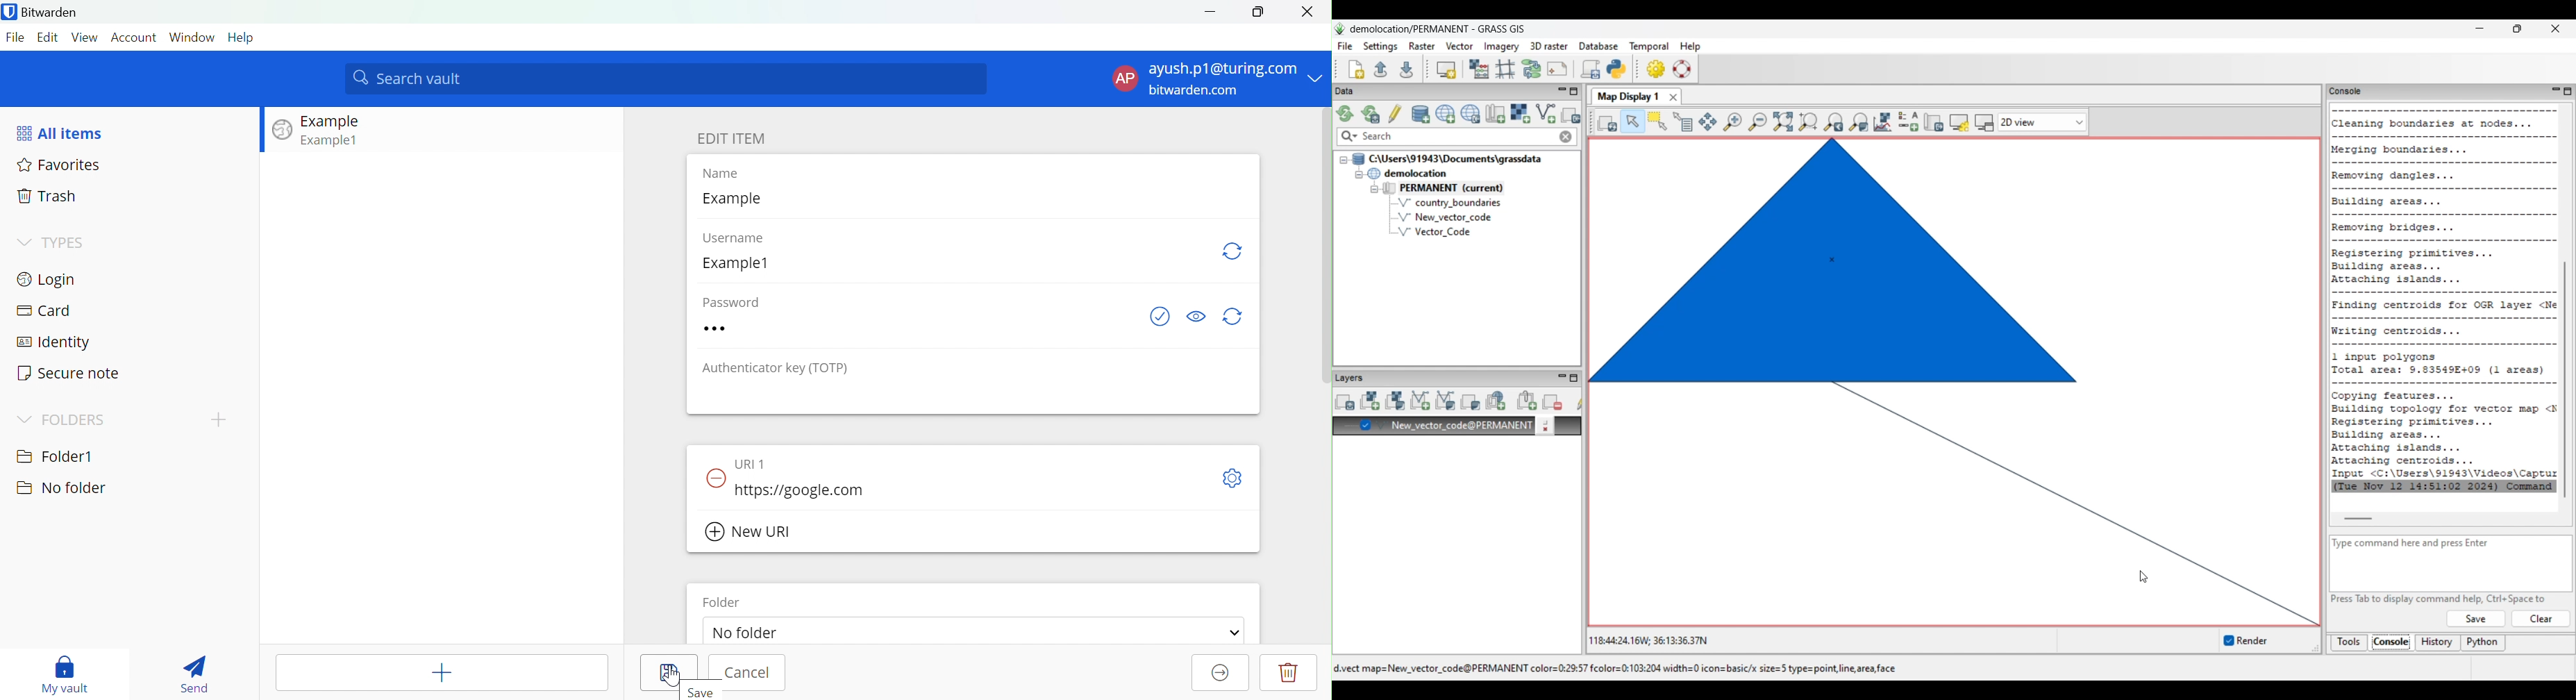 The height and width of the screenshot is (700, 2576). What do you see at coordinates (65, 672) in the screenshot?
I see `My vault` at bounding box center [65, 672].